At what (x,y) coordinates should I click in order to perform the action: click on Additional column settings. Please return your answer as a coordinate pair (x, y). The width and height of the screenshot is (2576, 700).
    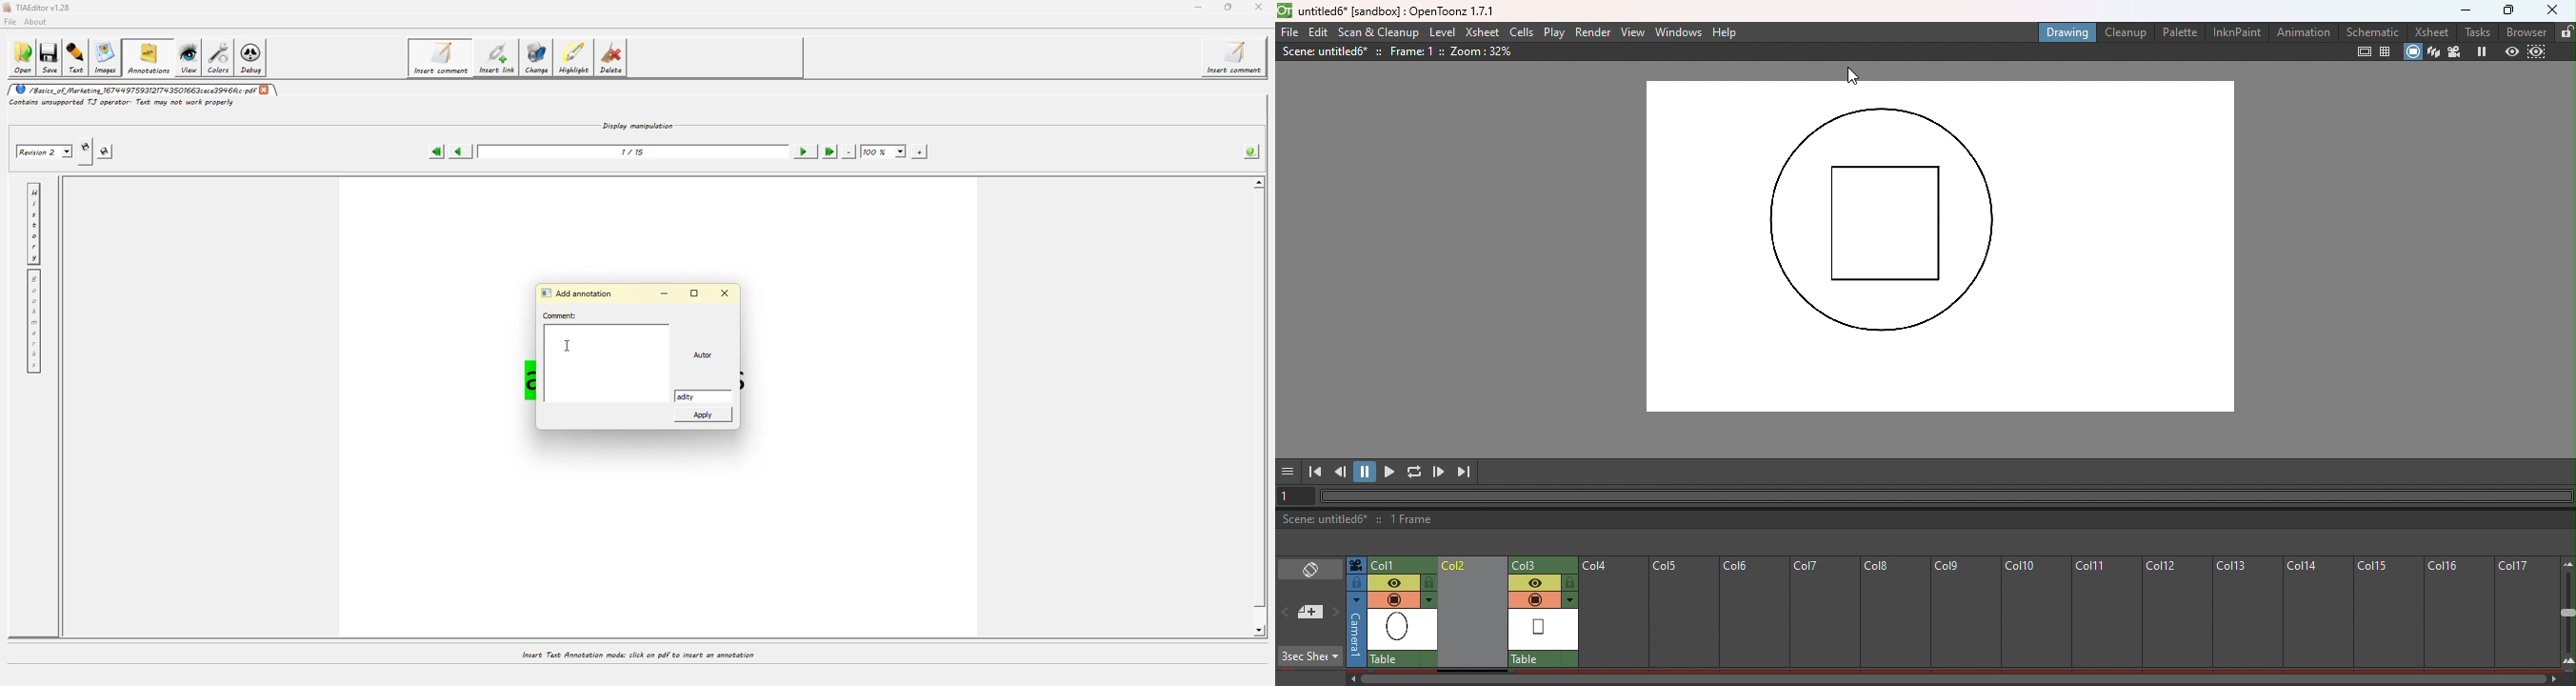
    Looking at the image, I should click on (1430, 600).